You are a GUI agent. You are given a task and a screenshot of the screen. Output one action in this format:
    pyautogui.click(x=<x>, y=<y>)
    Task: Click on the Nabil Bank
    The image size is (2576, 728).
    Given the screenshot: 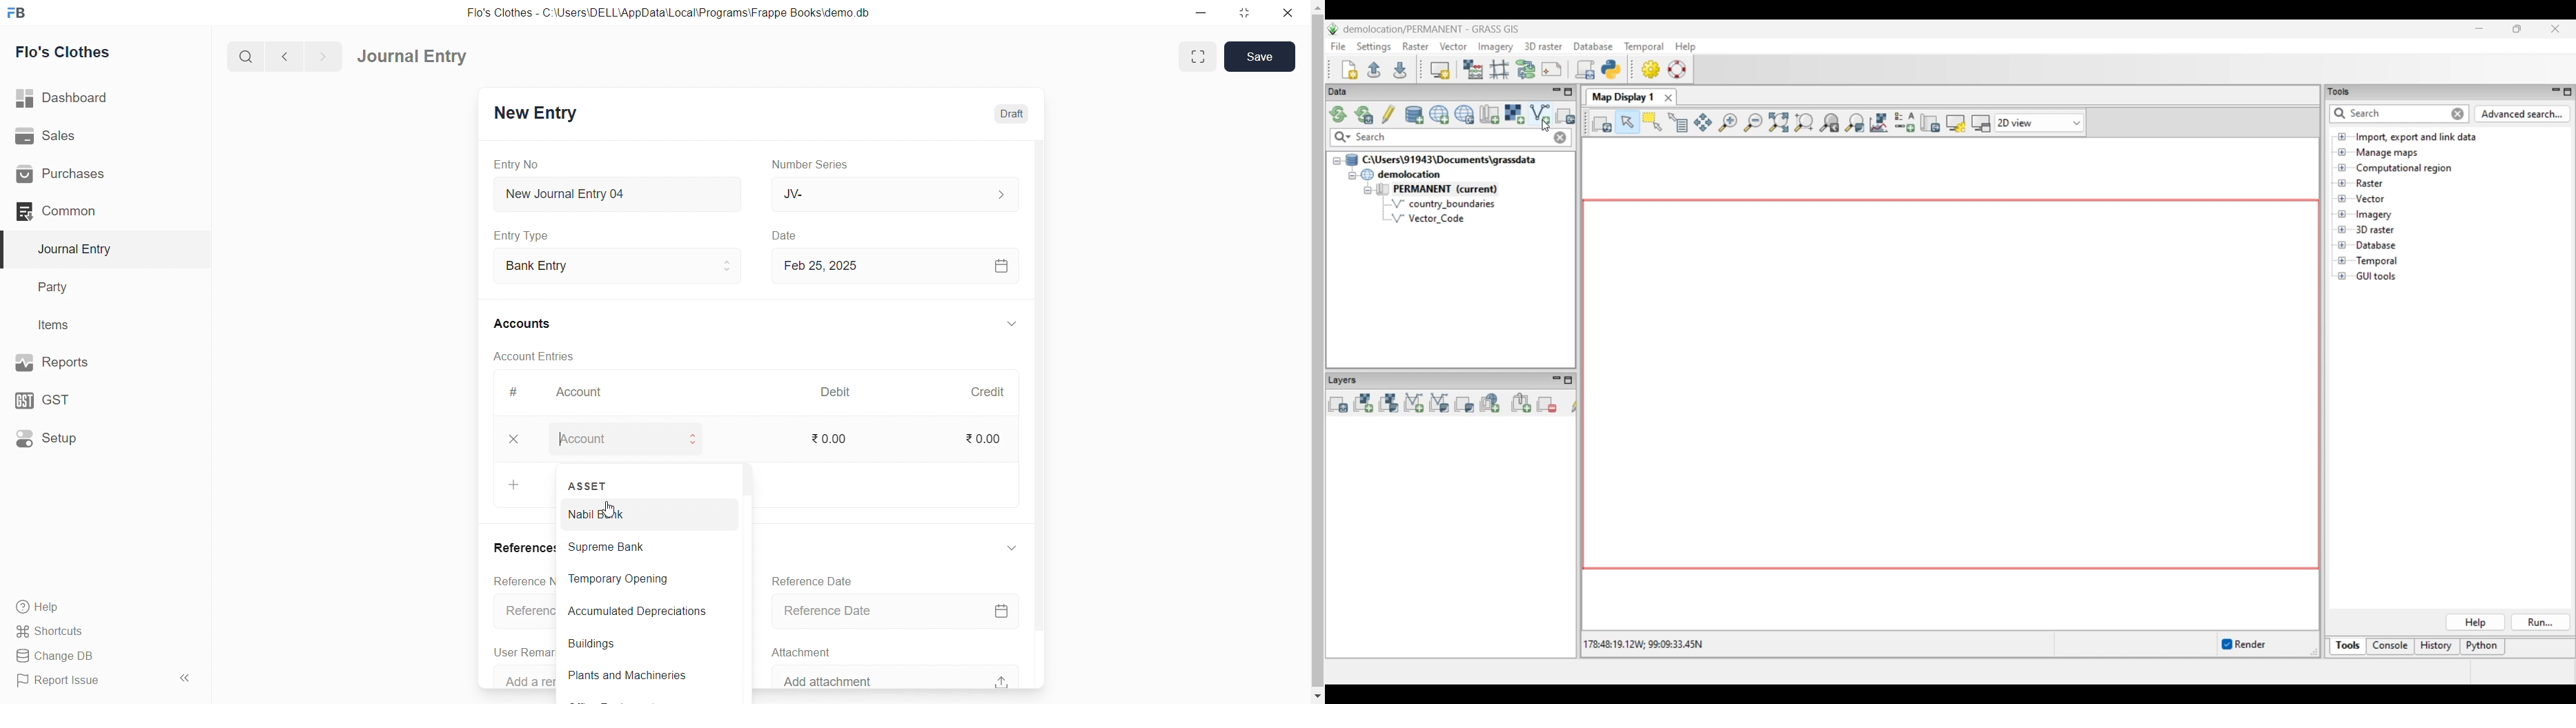 What is the action you would take?
    pyautogui.click(x=640, y=516)
    